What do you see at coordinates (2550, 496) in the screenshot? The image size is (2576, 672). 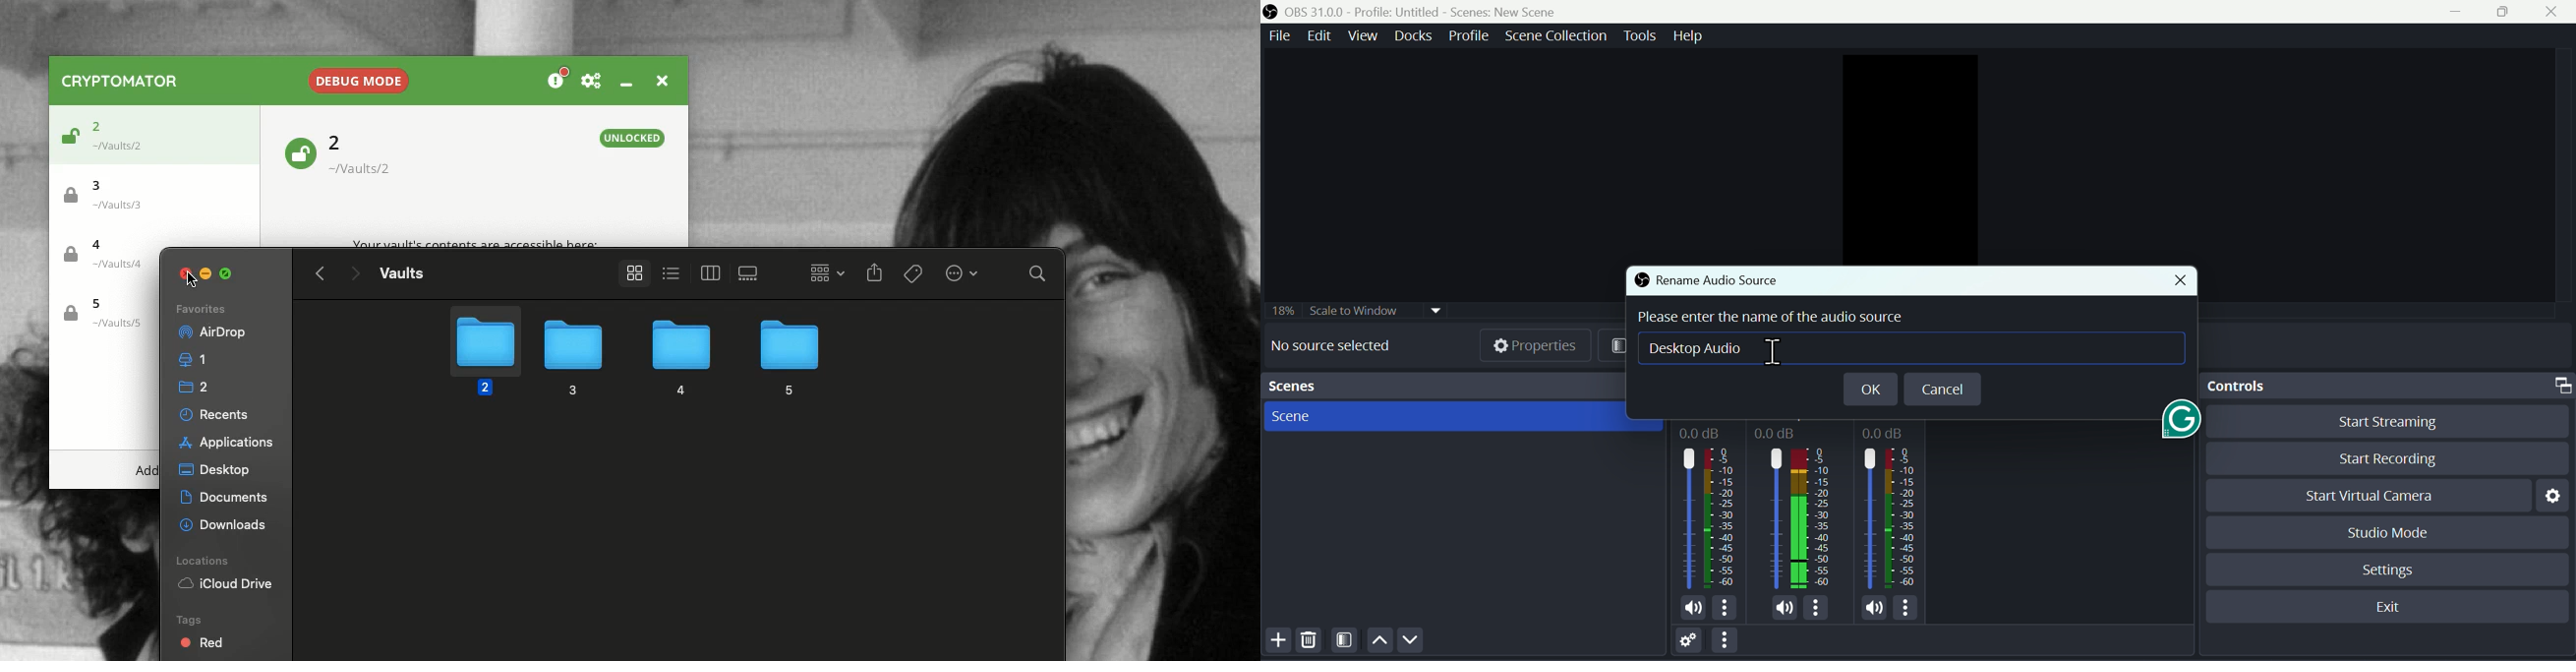 I see `Settings` at bounding box center [2550, 496].